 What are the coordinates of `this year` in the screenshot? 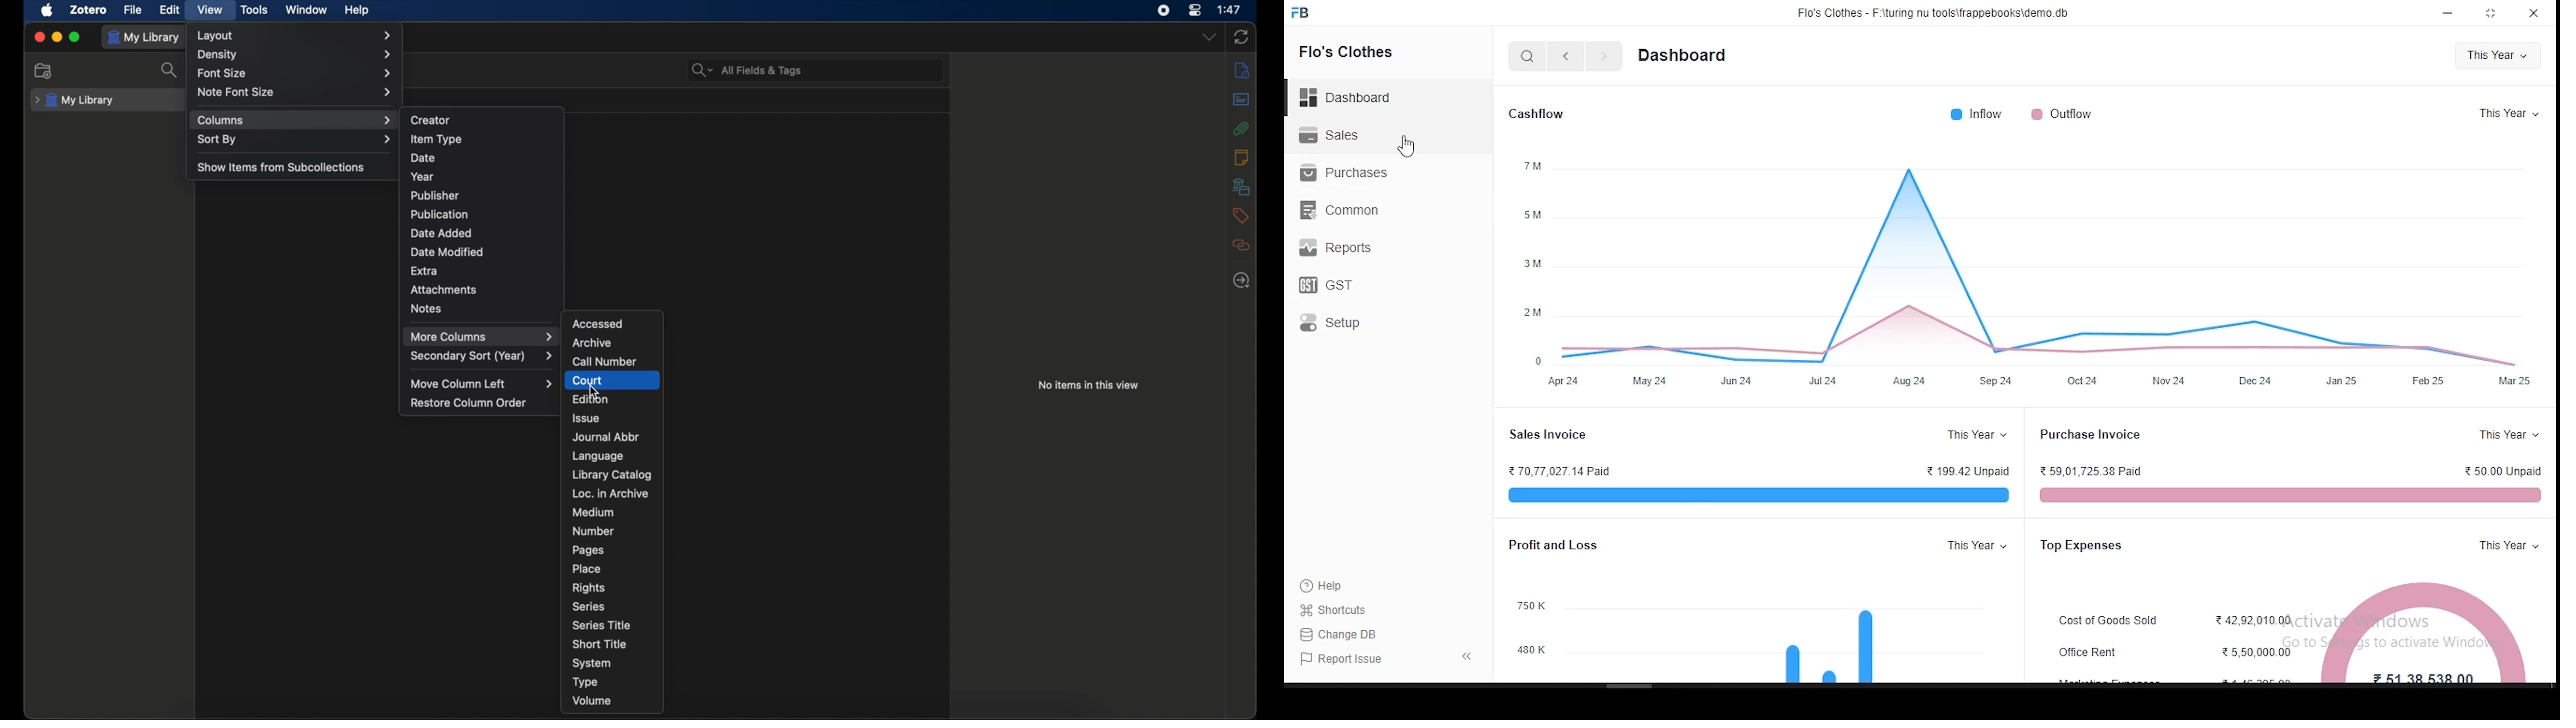 It's located at (2498, 53).